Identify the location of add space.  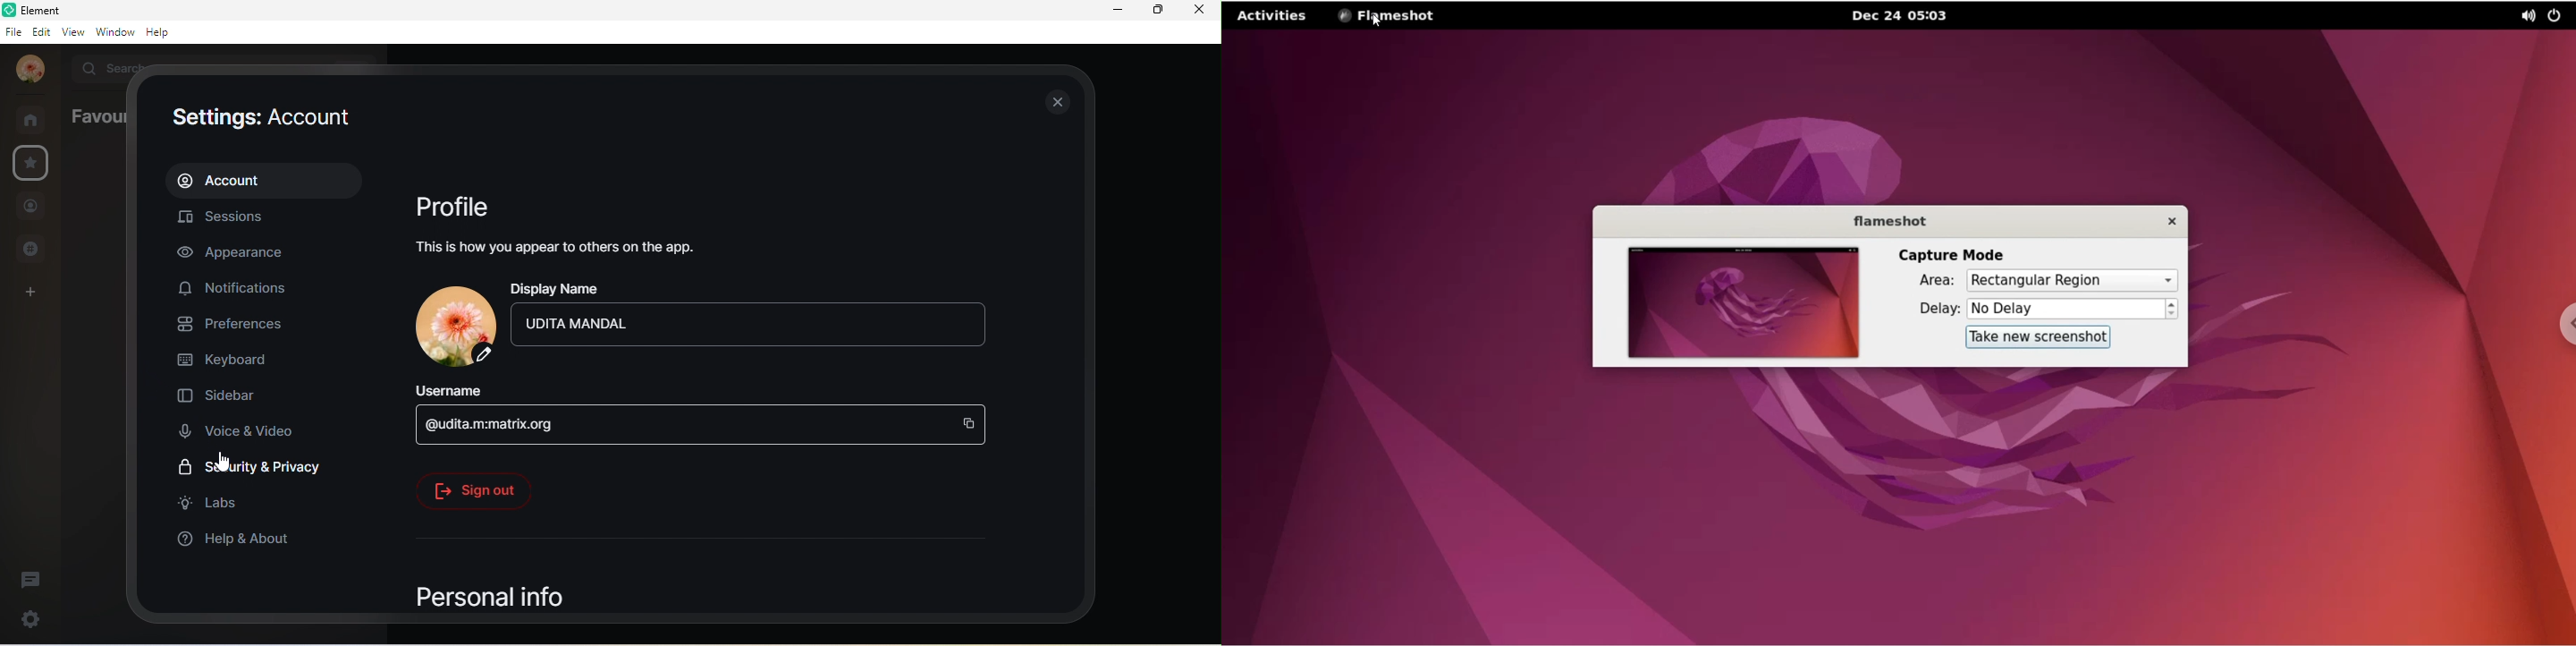
(27, 297).